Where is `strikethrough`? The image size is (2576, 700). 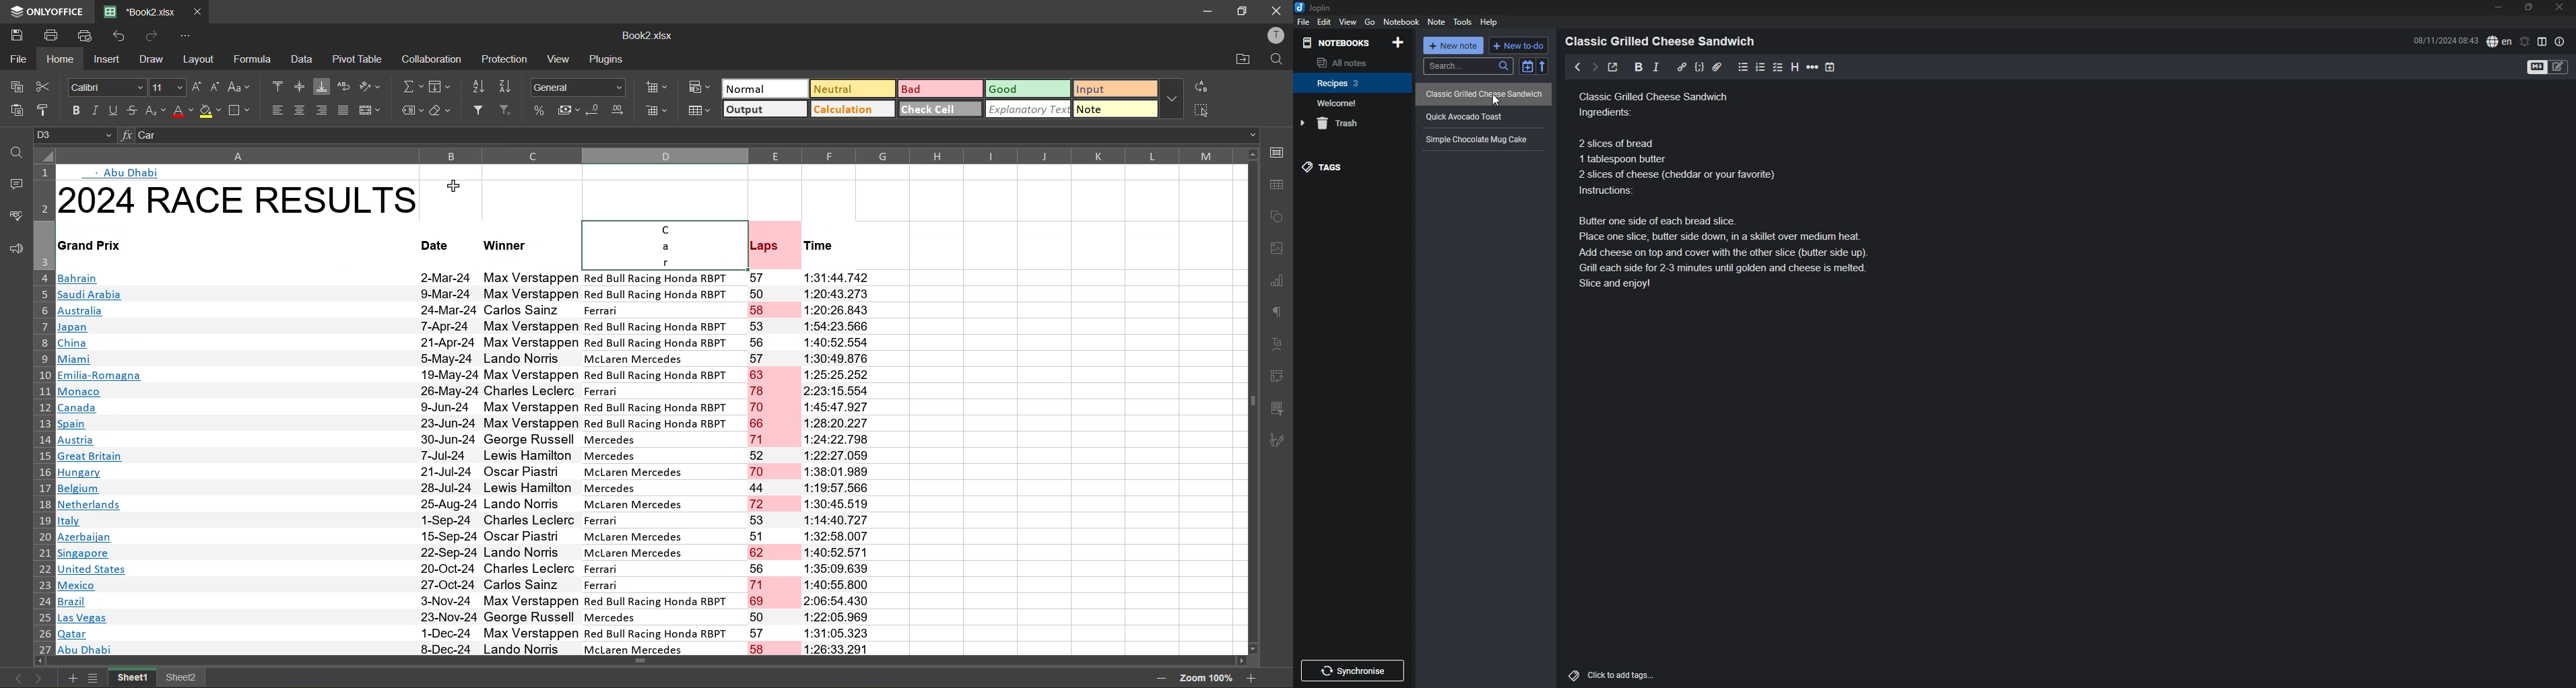 strikethrough is located at coordinates (135, 111).